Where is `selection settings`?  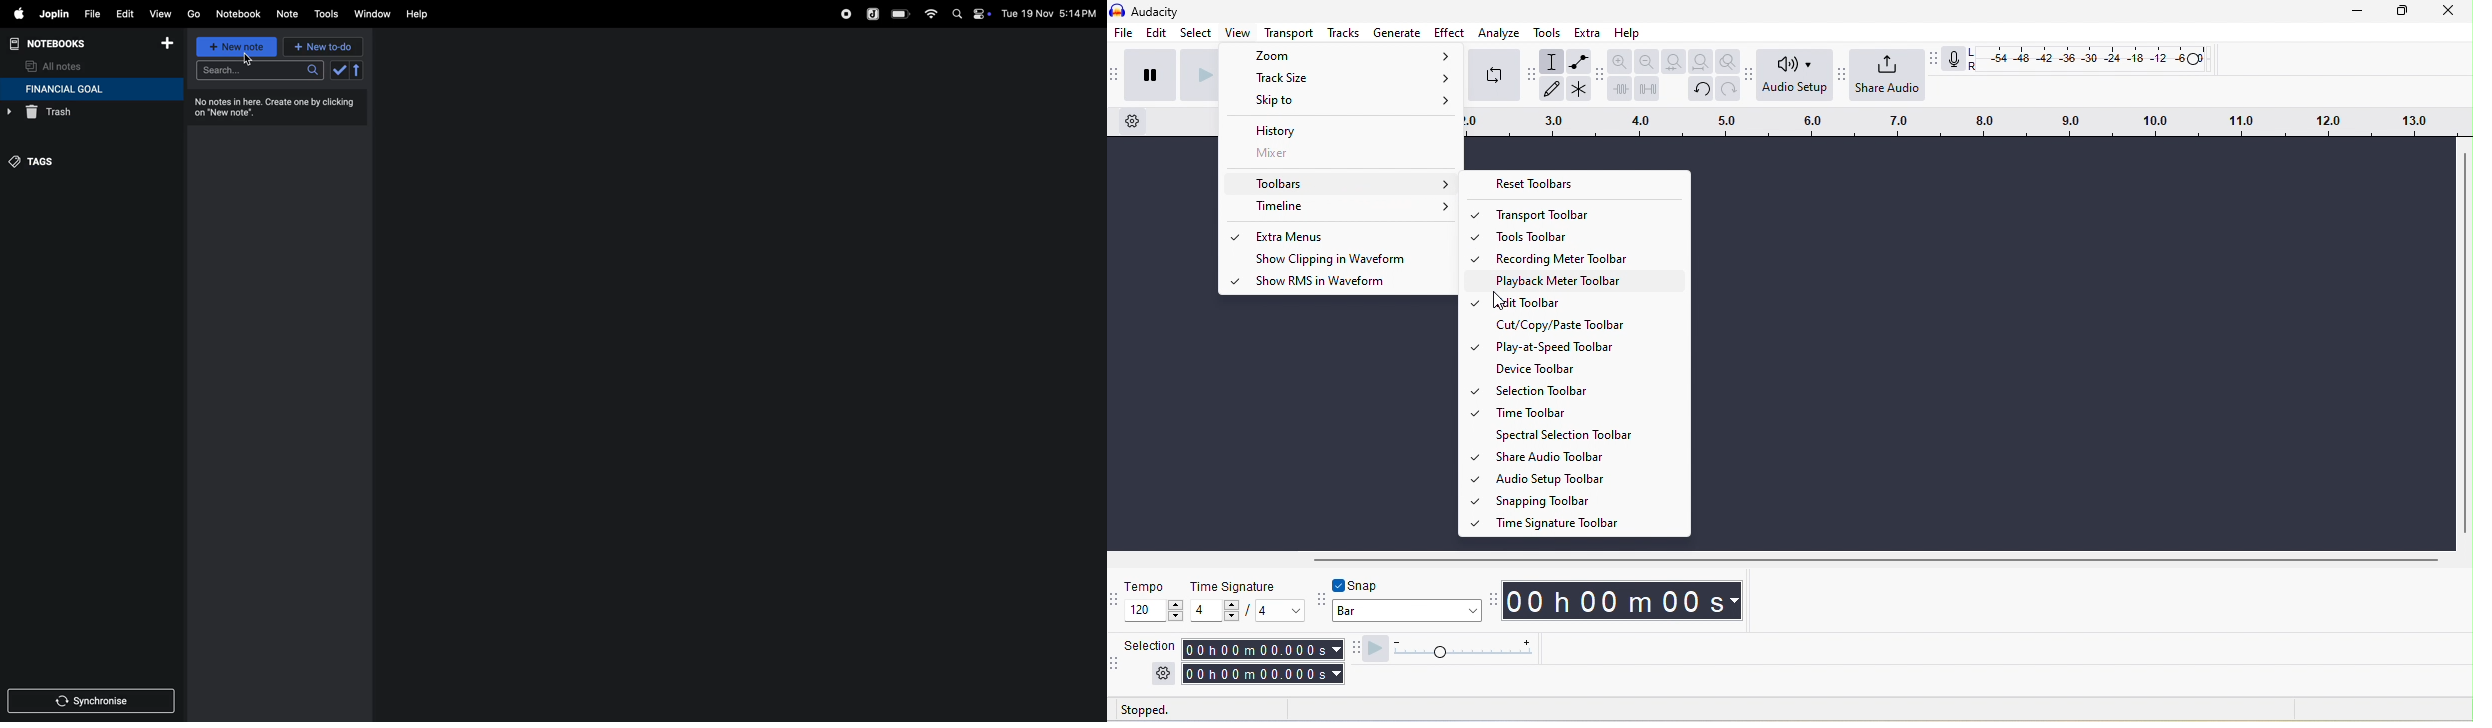
selection settings is located at coordinates (1164, 674).